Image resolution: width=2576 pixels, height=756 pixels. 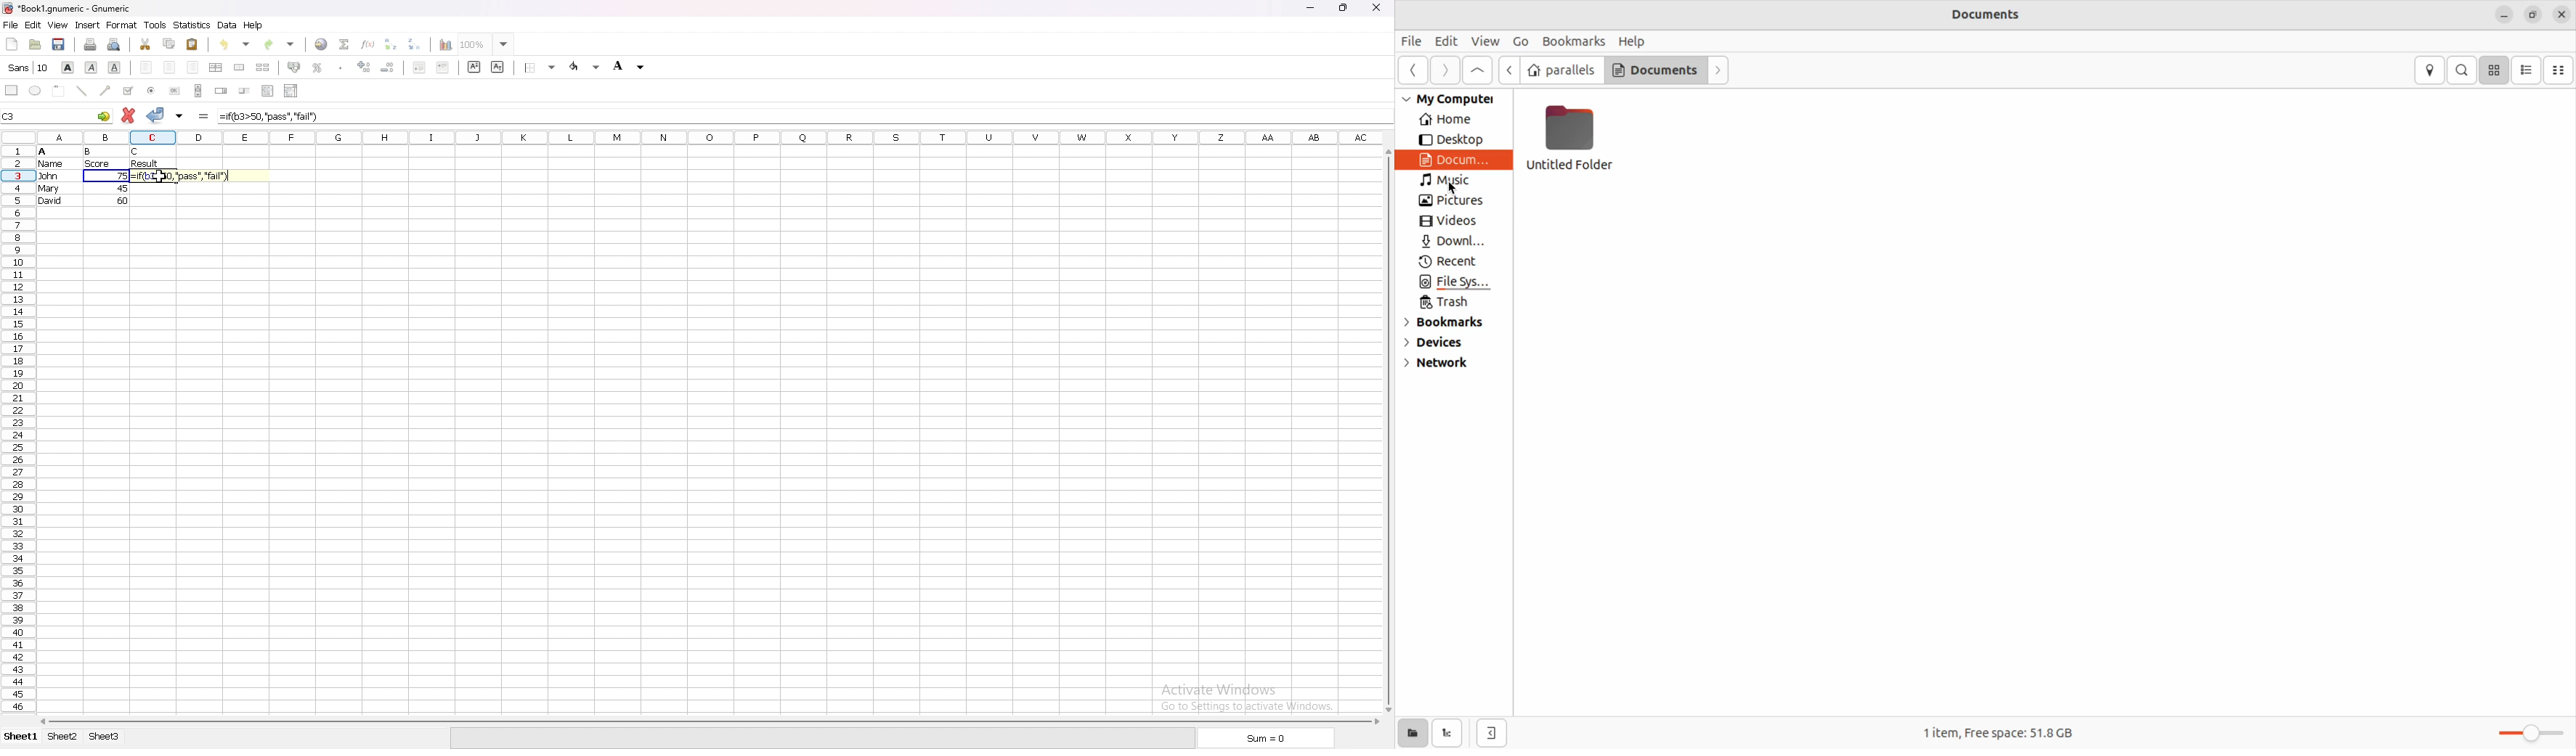 What do you see at coordinates (694, 137) in the screenshot?
I see `column` at bounding box center [694, 137].